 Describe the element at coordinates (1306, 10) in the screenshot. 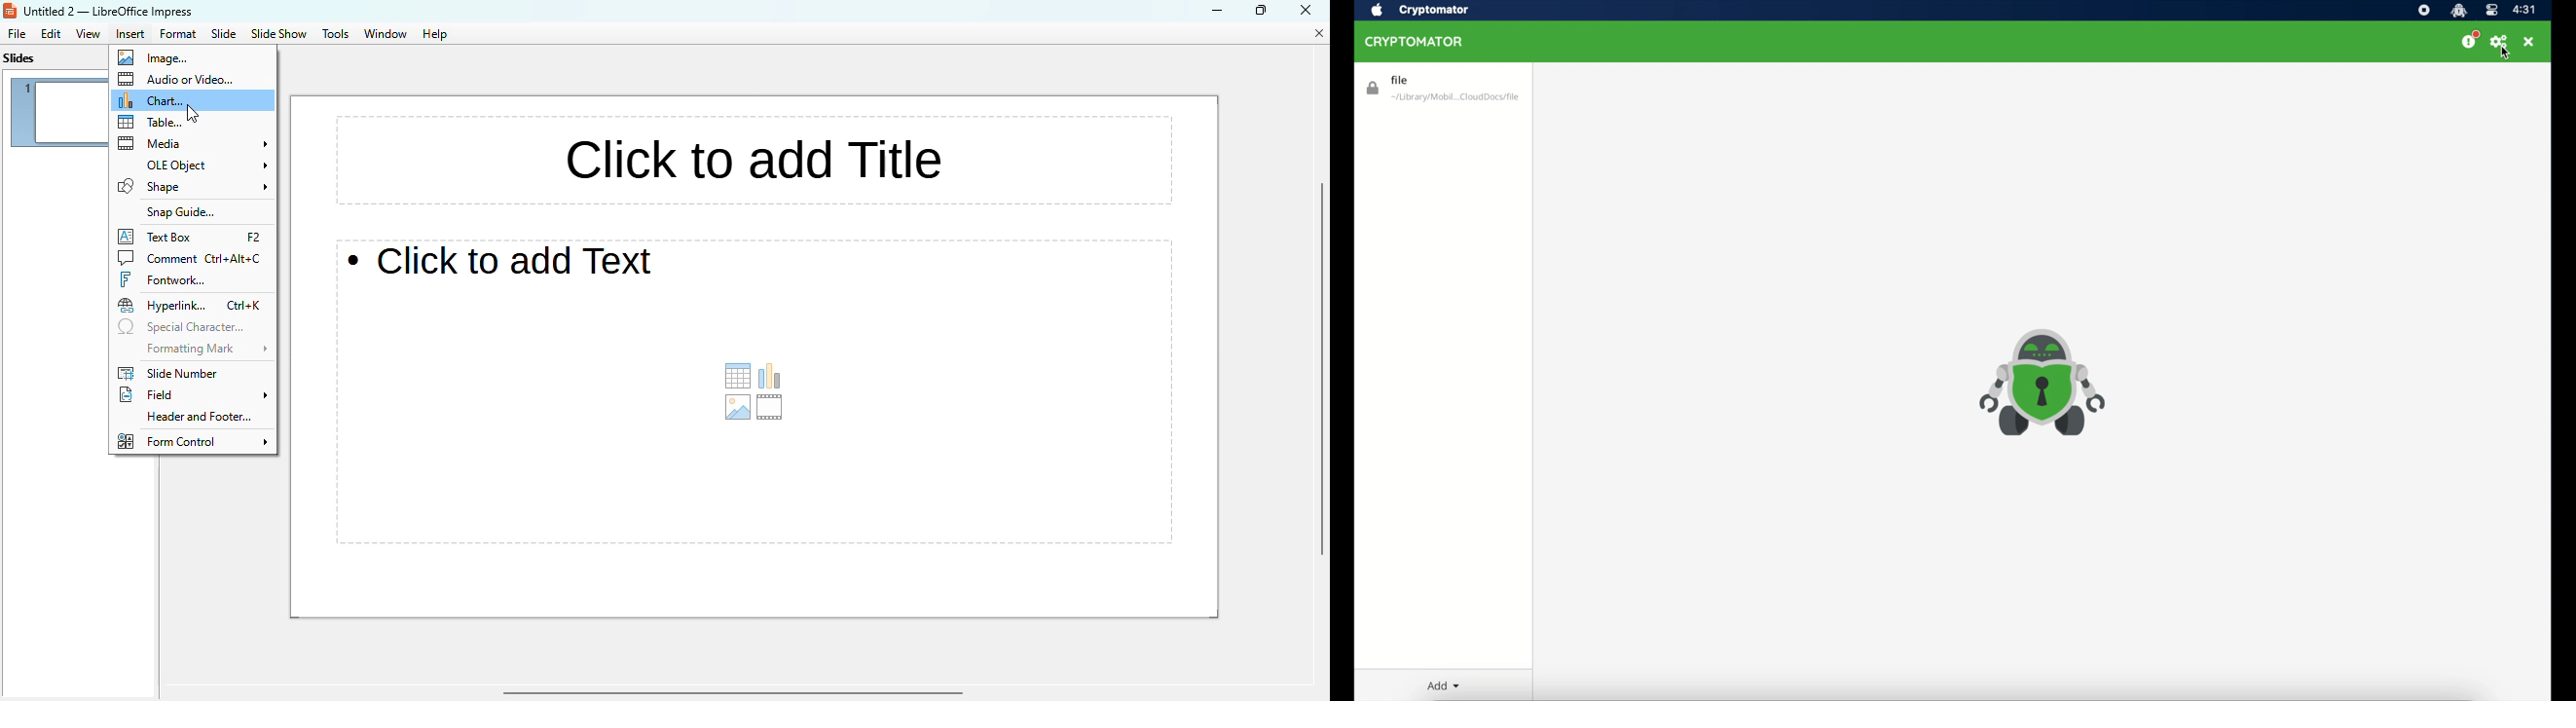

I see `close` at that location.